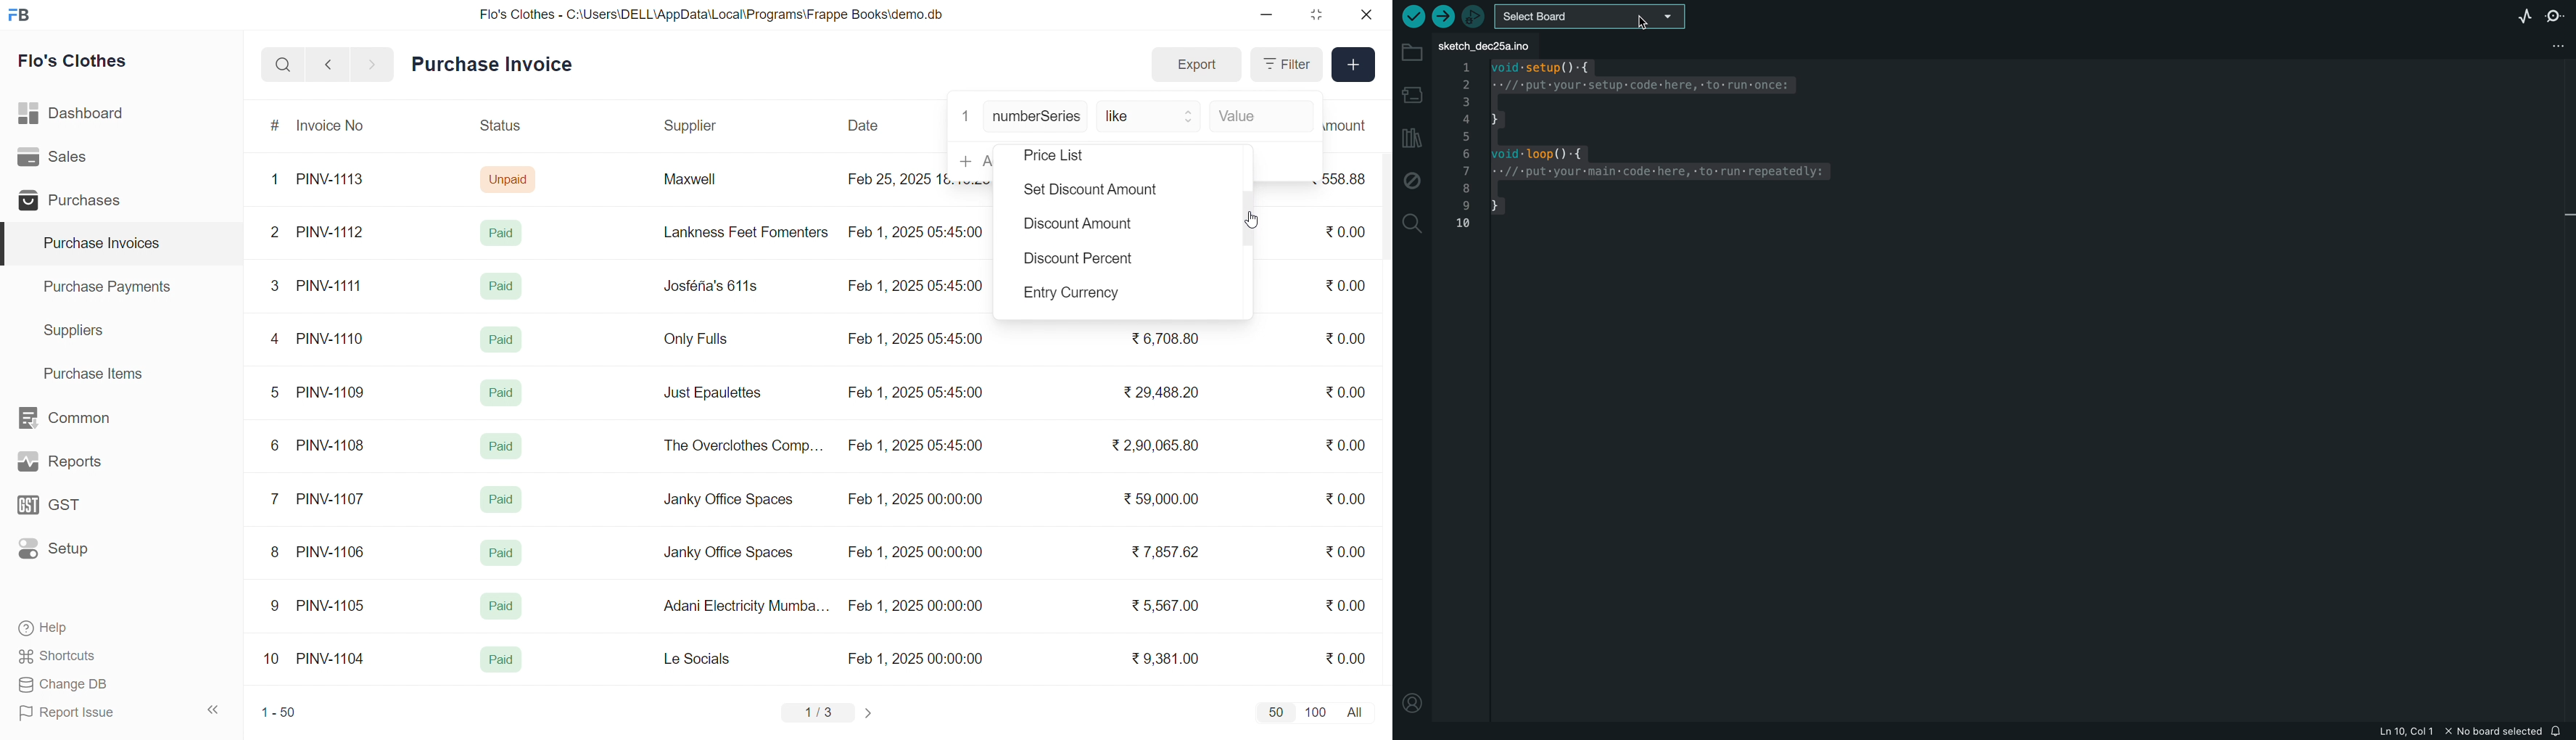  I want to click on GST, so click(75, 509).